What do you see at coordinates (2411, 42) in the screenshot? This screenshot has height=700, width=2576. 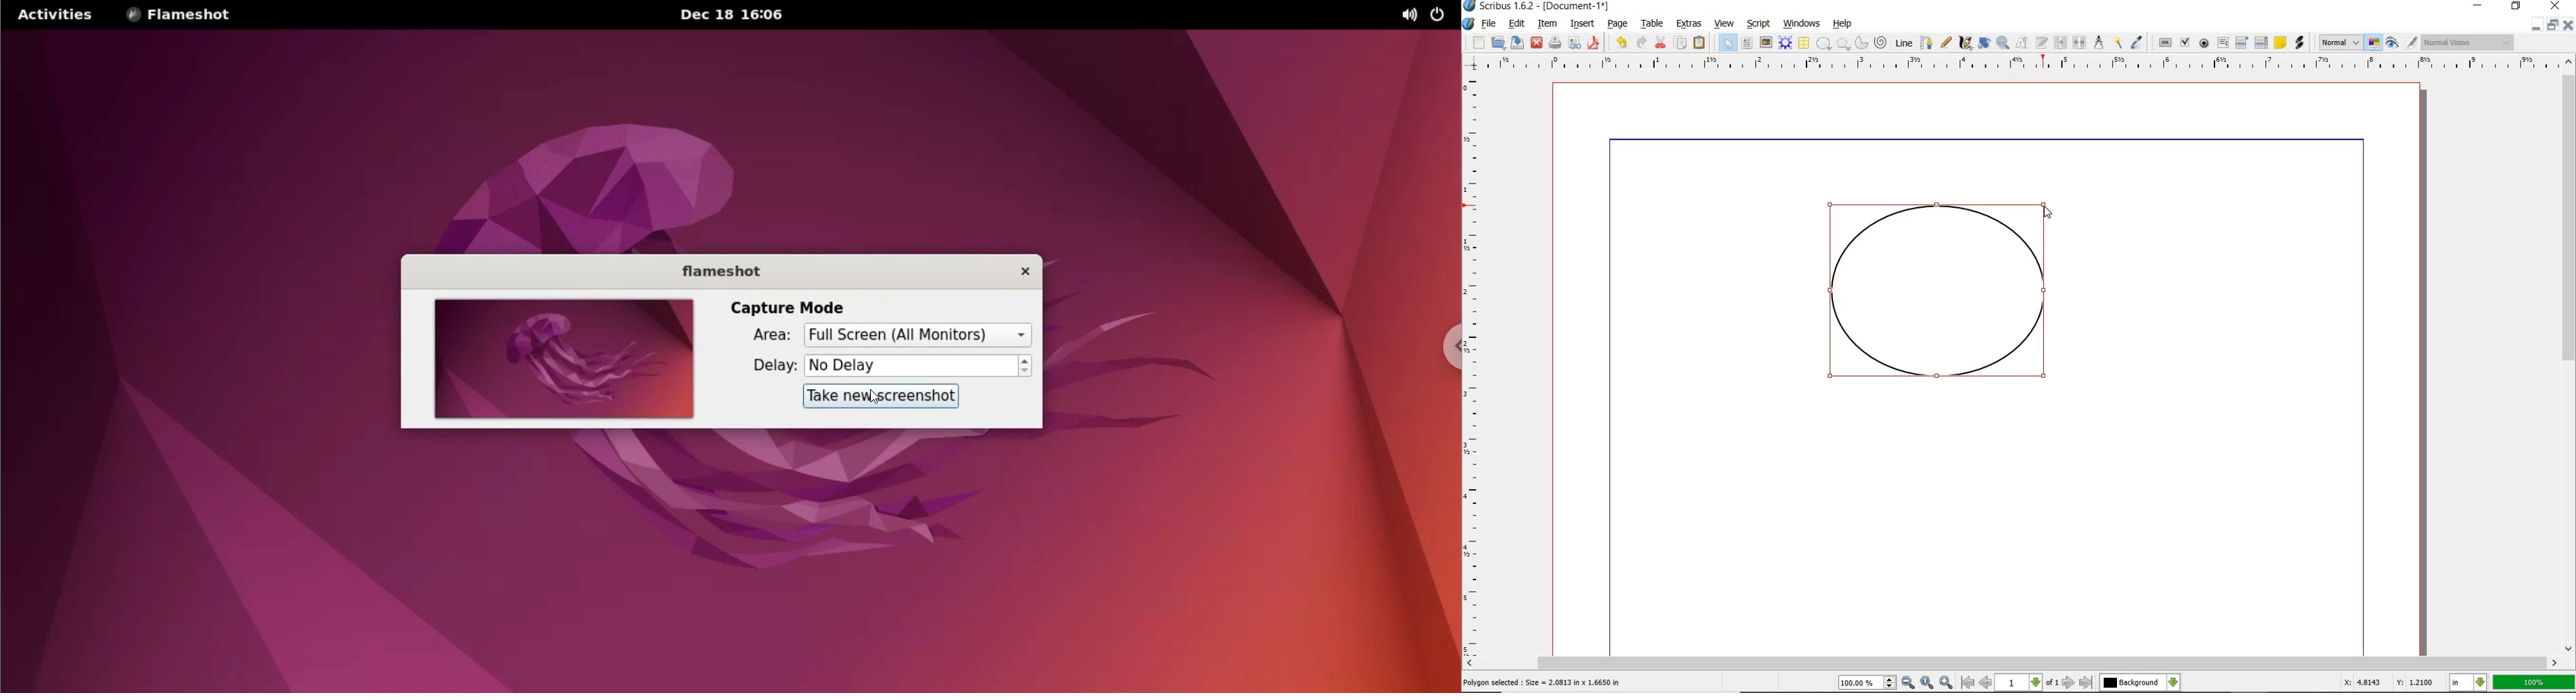 I see `EDIT IN PREVIEW MODE` at bounding box center [2411, 42].